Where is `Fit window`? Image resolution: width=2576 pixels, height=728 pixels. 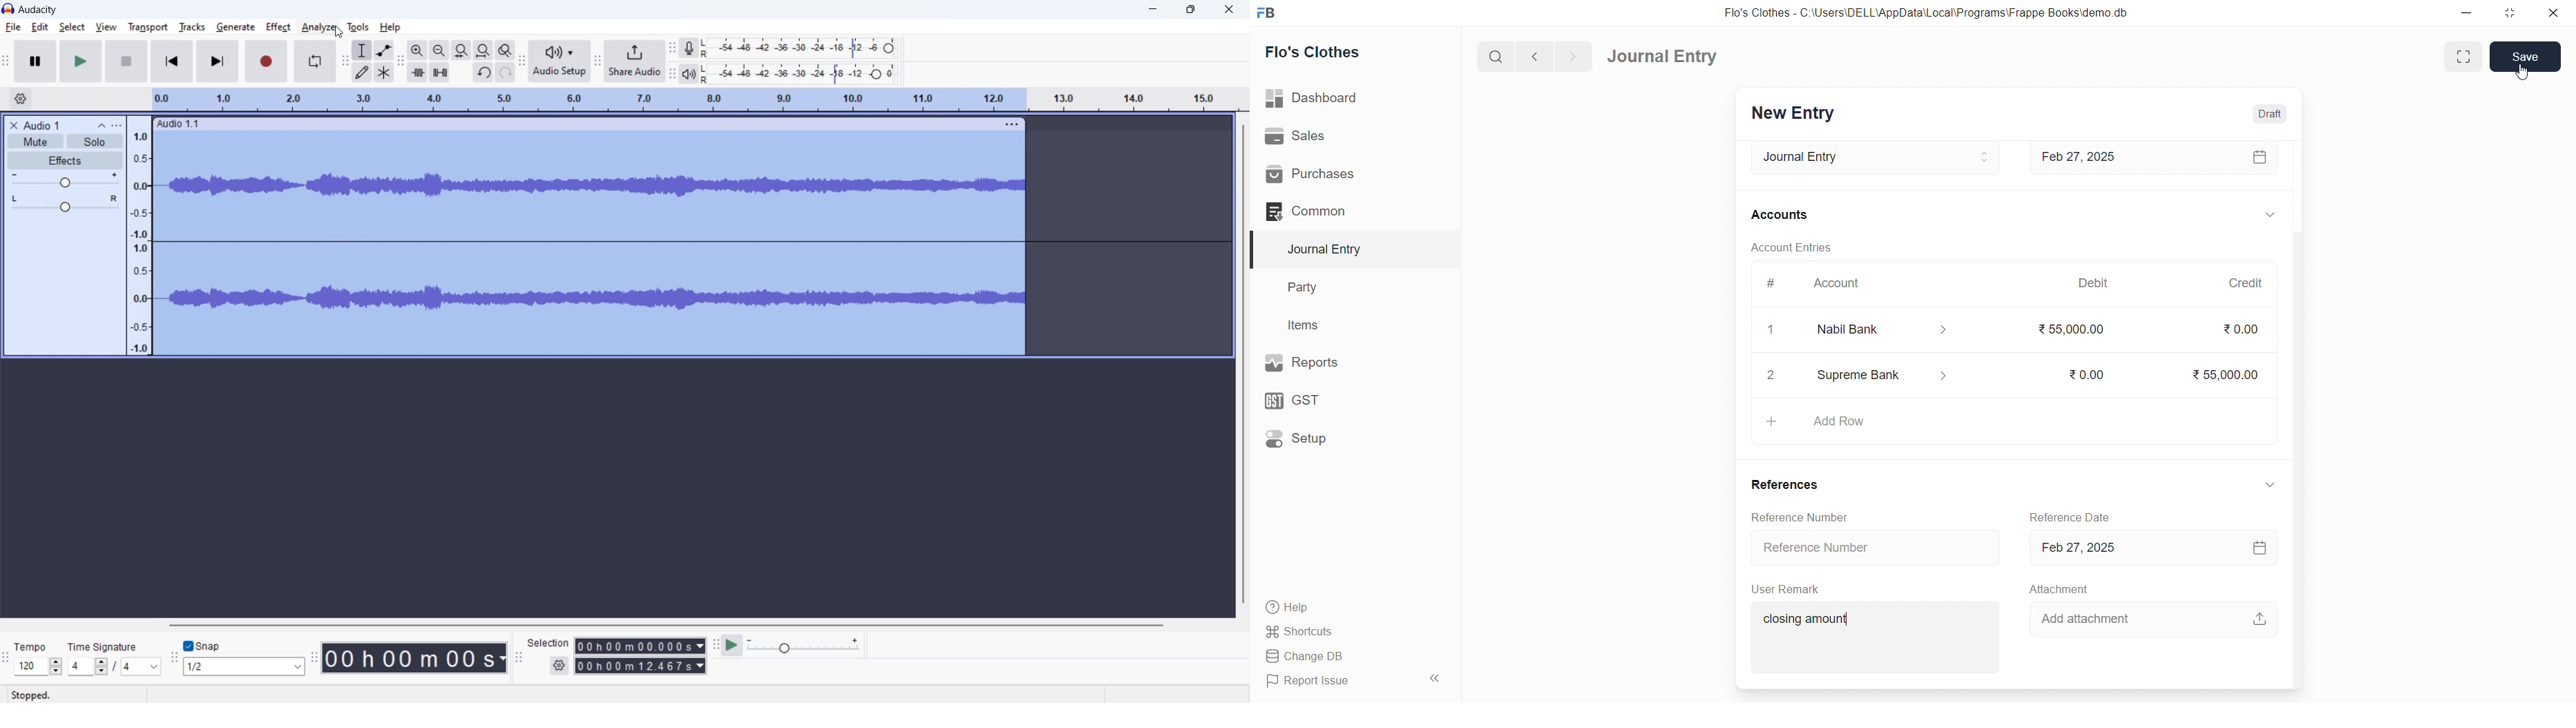 Fit window is located at coordinates (2461, 57).